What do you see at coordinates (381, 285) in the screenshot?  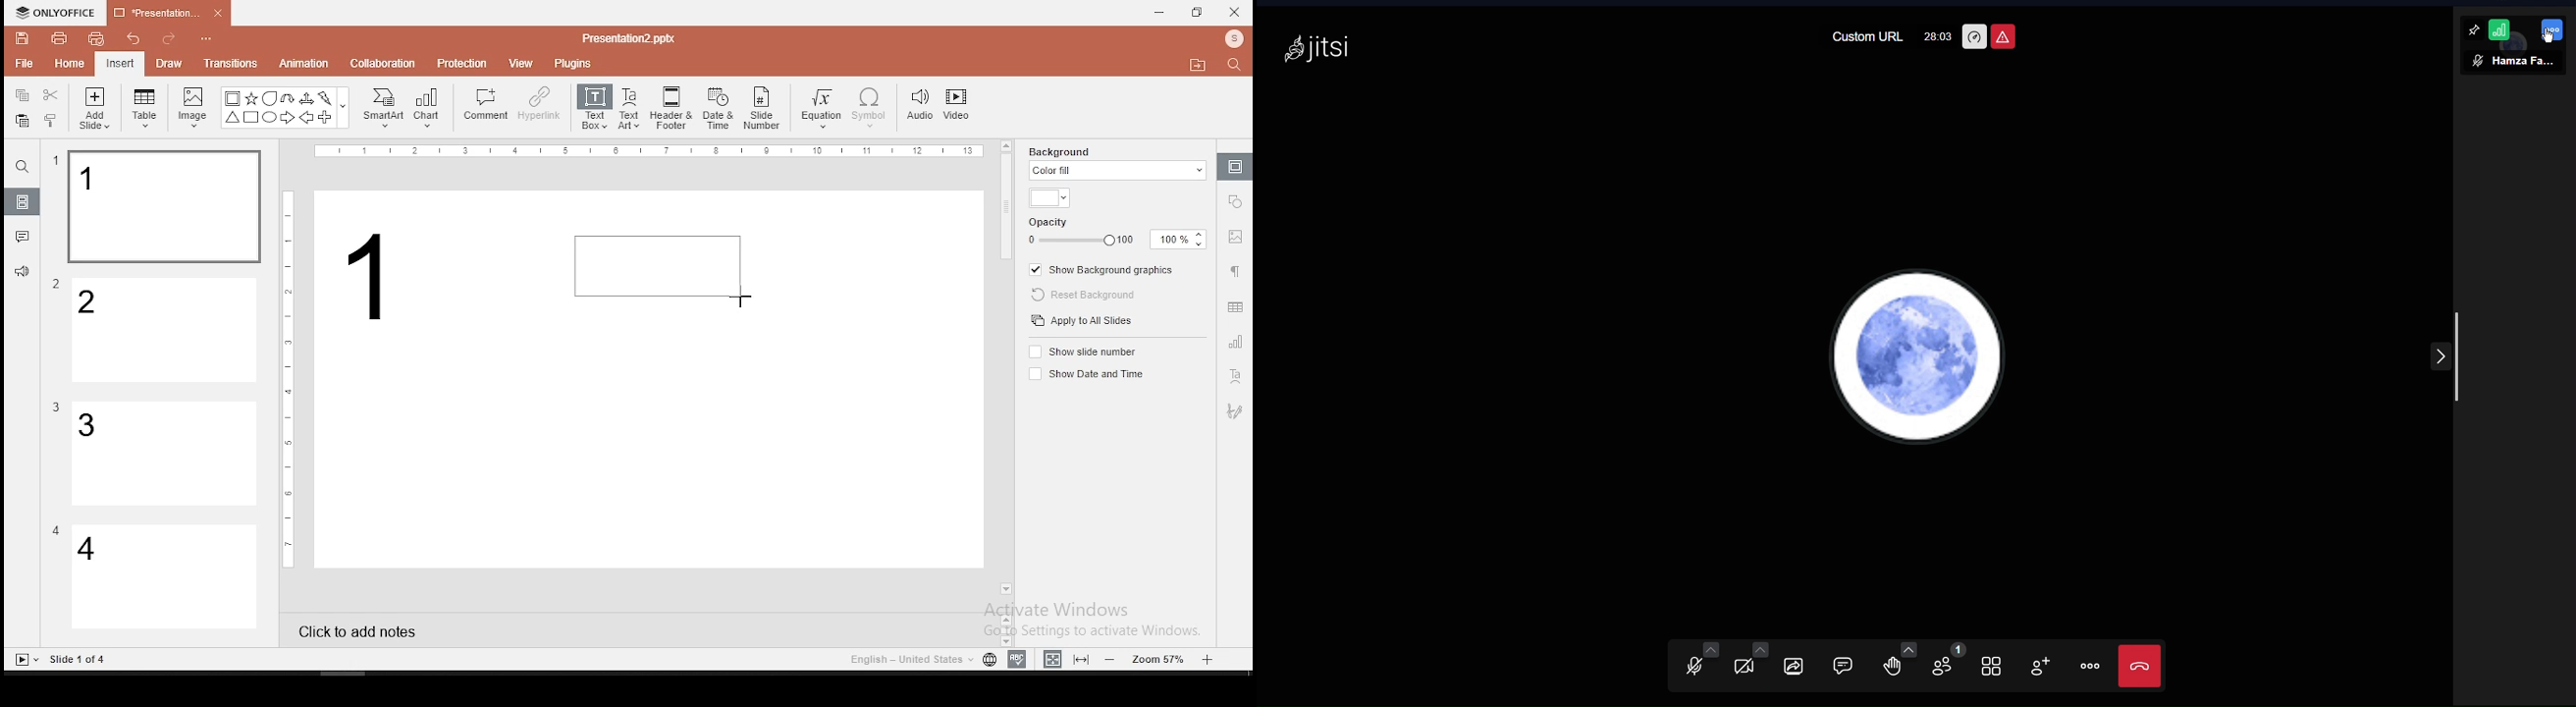 I see `text` at bounding box center [381, 285].